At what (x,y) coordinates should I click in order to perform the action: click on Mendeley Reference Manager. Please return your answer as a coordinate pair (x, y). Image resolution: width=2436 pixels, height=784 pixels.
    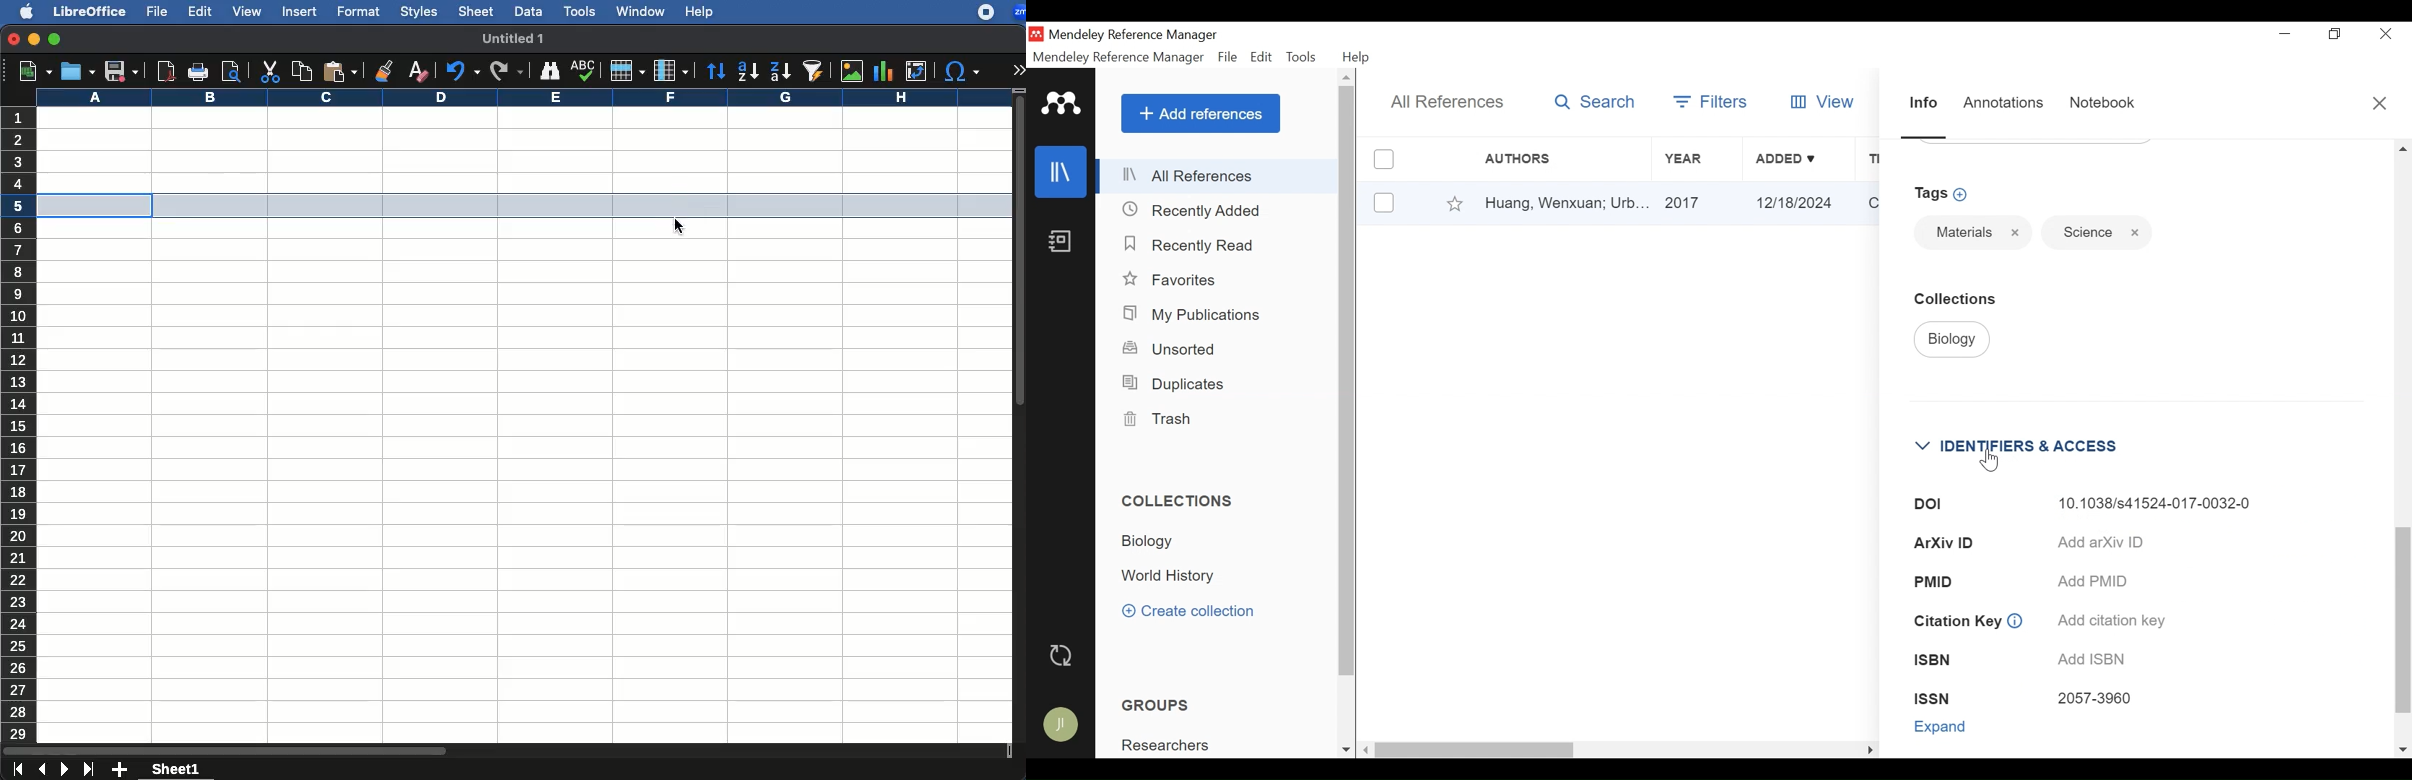
    Looking at the image, I should click on (1138, 35).